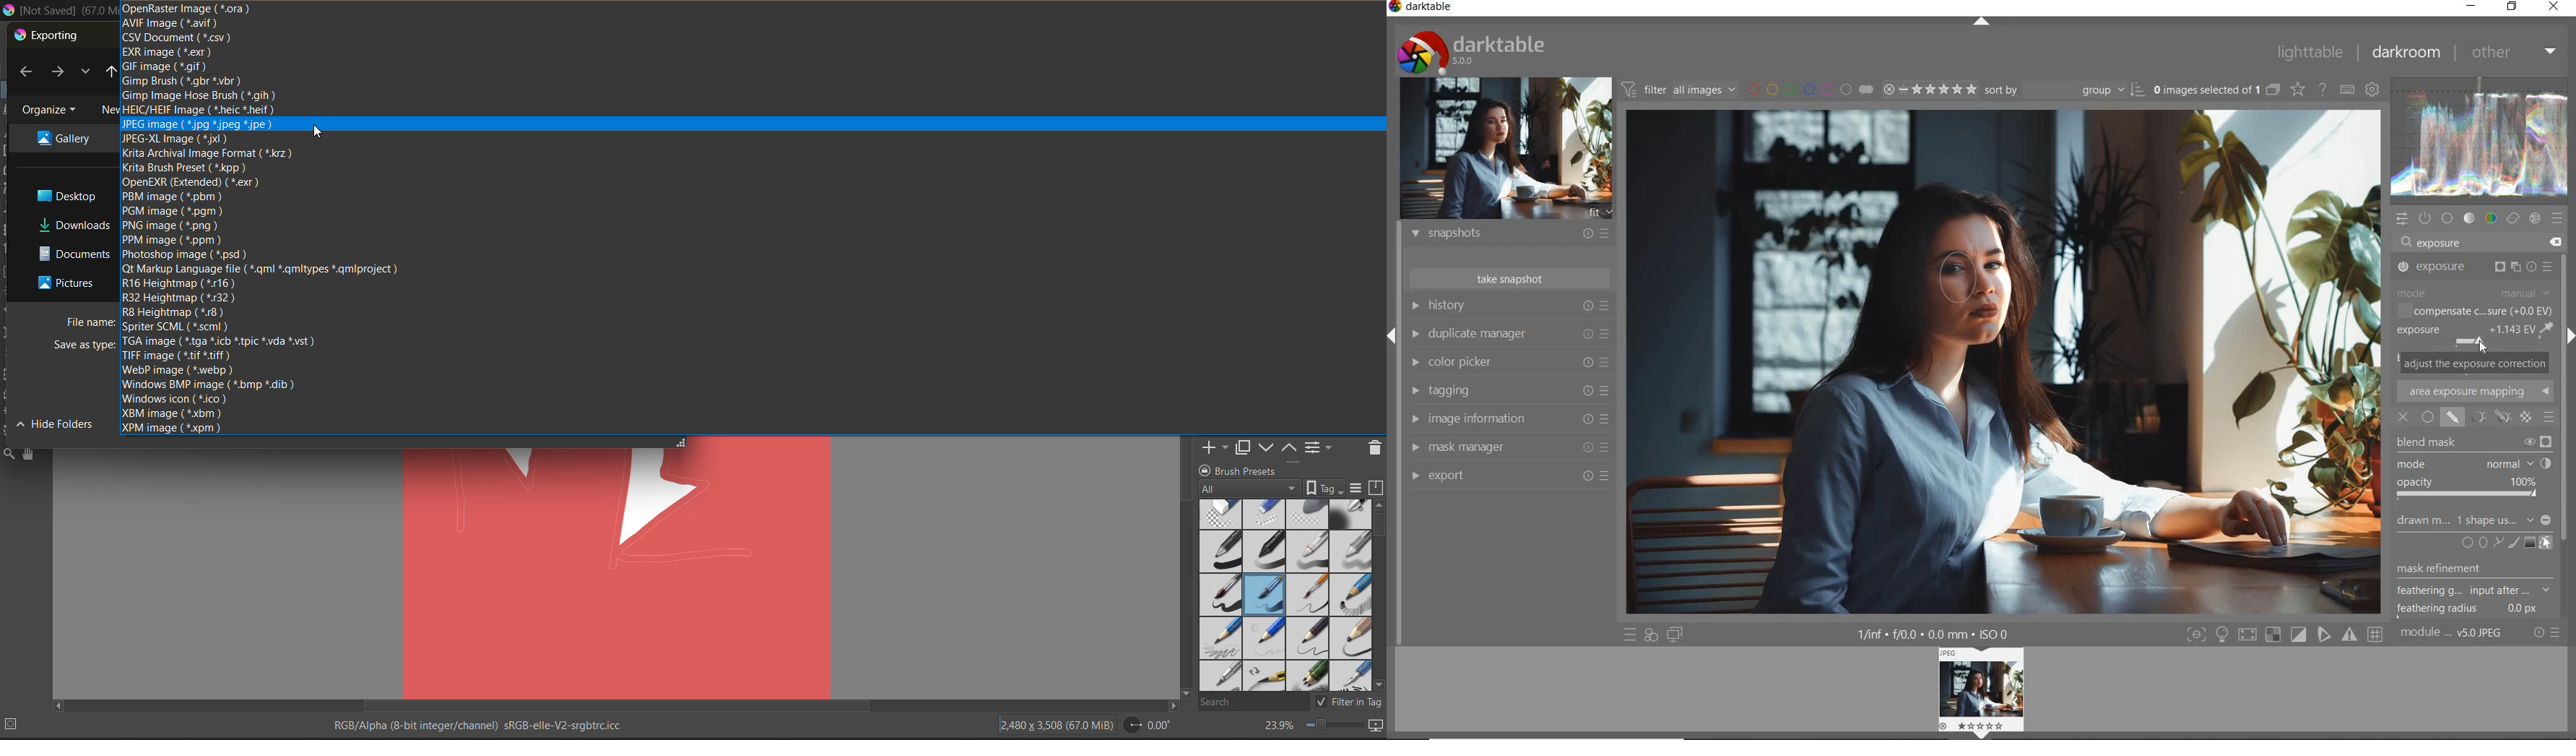 The width and height of the screenshot is (2576, 756). I want to click on zoom, so click(1337, 726).